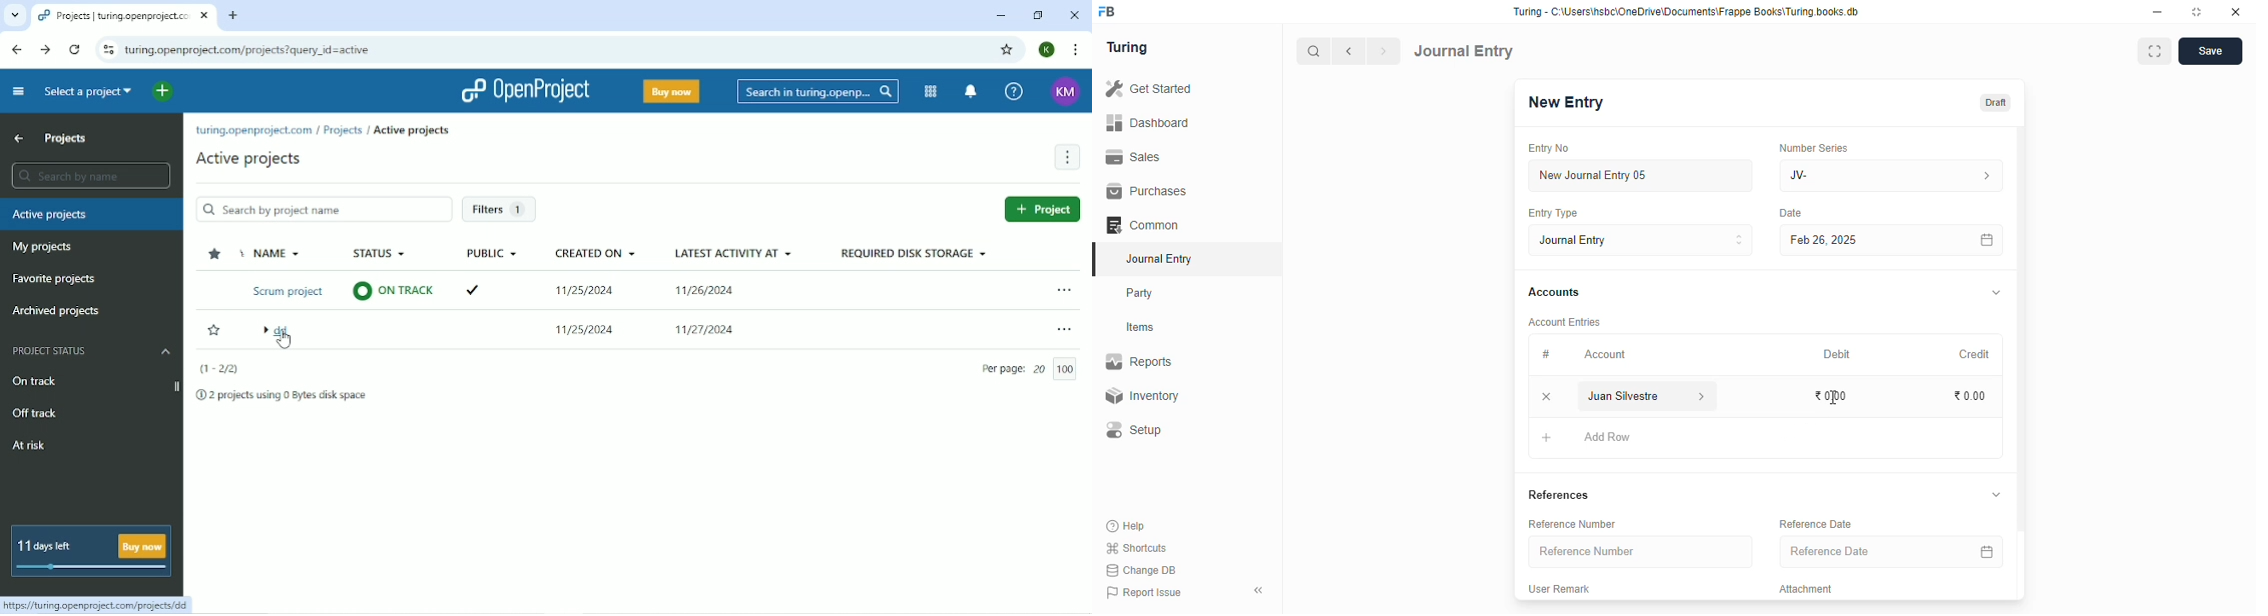  Describe the element at coordinates (1559, 589) in the screenshot. I see `user remark` at that location.